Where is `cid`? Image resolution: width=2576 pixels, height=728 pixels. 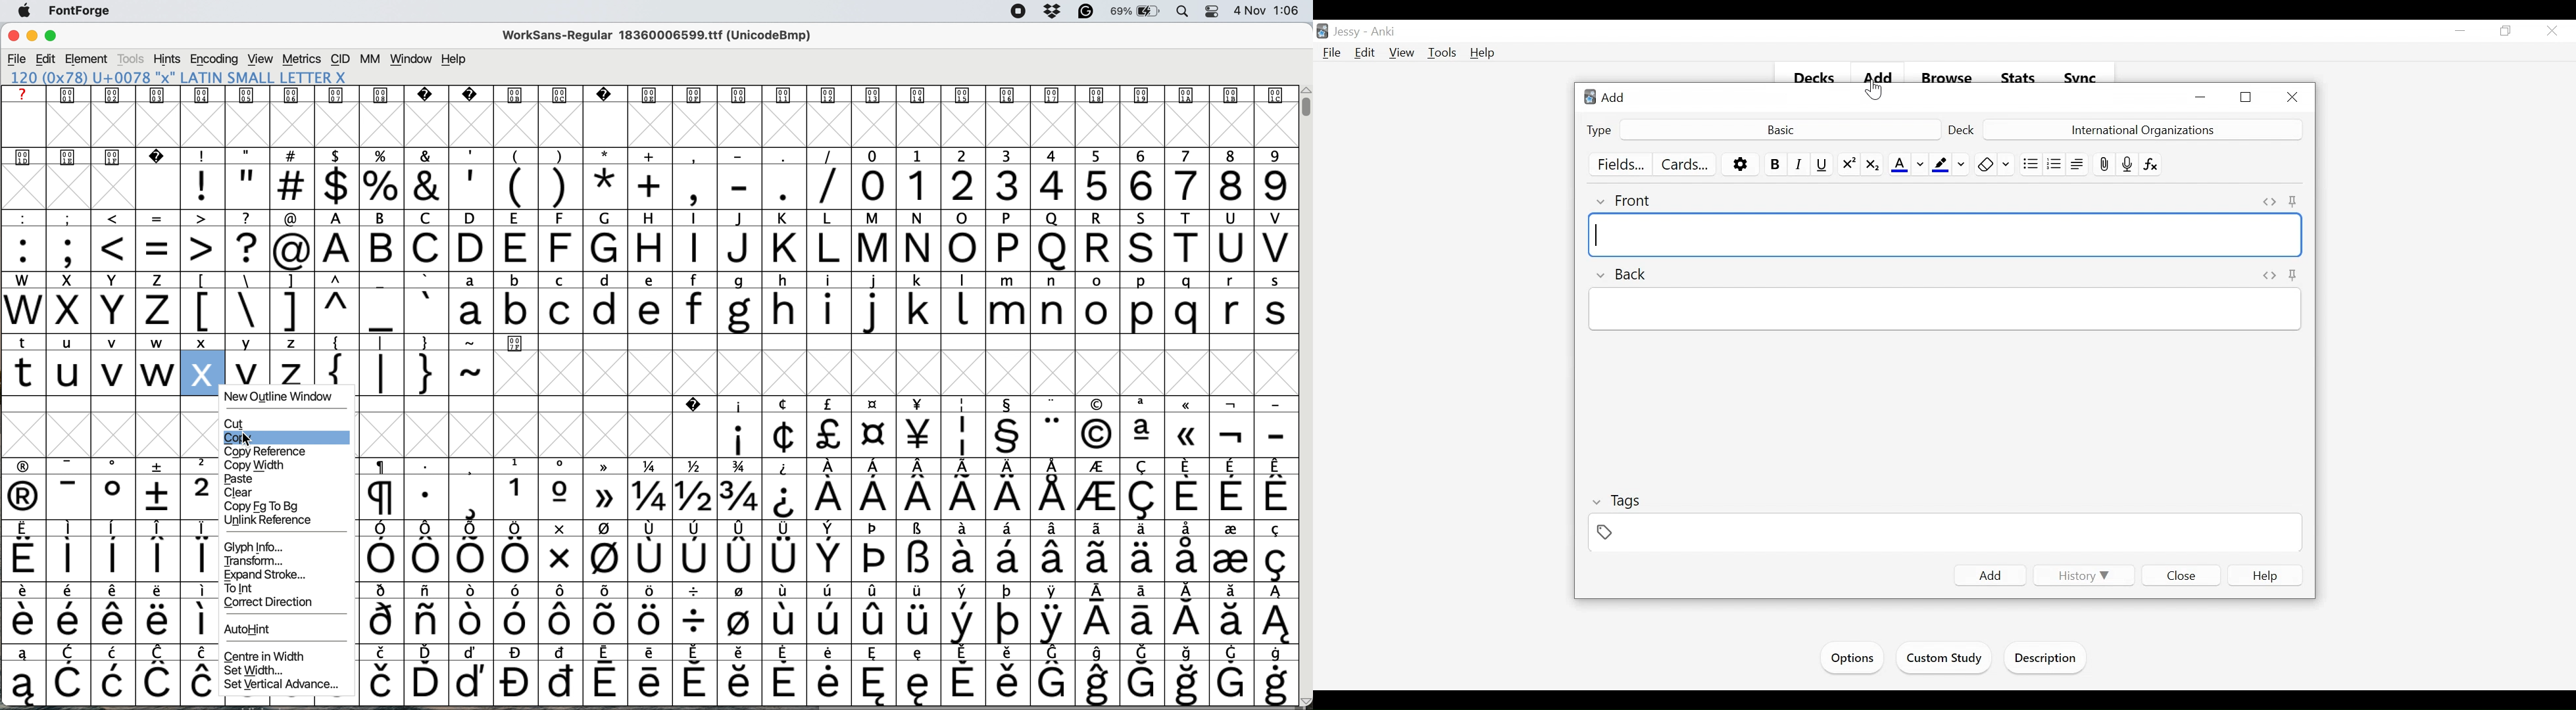 cid is located at coordinates (340, 59).